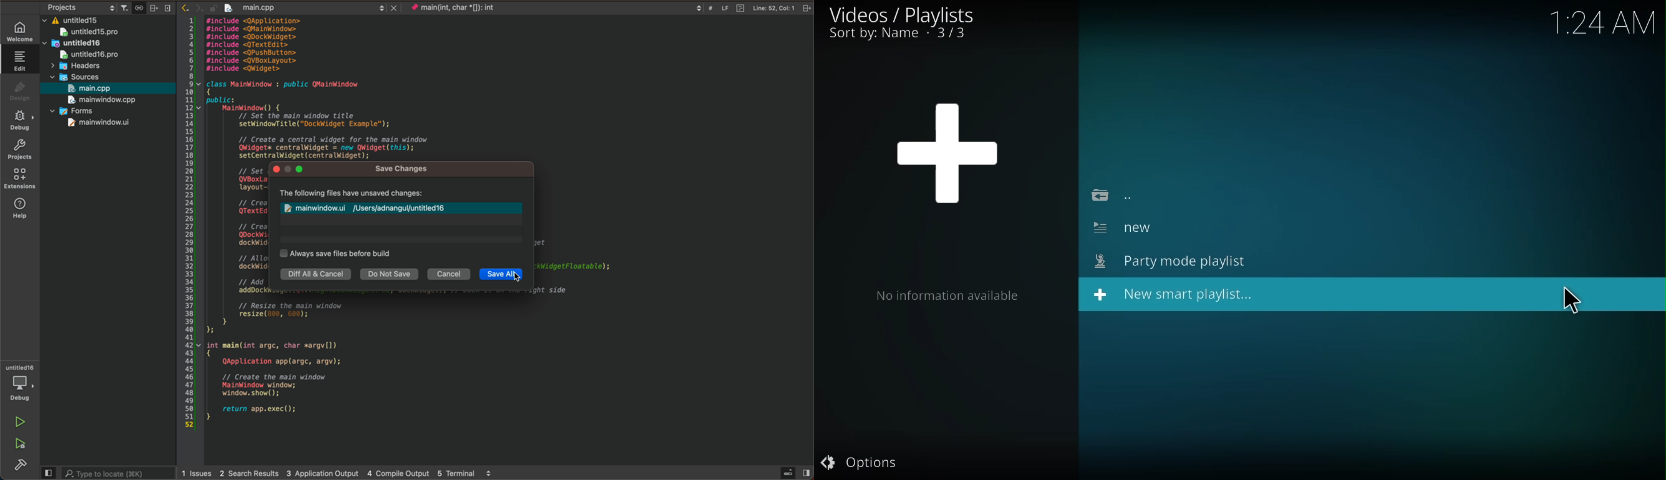 This screenshot has width=1680, height=504. Describe the element at coordinates (19, 421) in the screenshot. I see `run` at that location.